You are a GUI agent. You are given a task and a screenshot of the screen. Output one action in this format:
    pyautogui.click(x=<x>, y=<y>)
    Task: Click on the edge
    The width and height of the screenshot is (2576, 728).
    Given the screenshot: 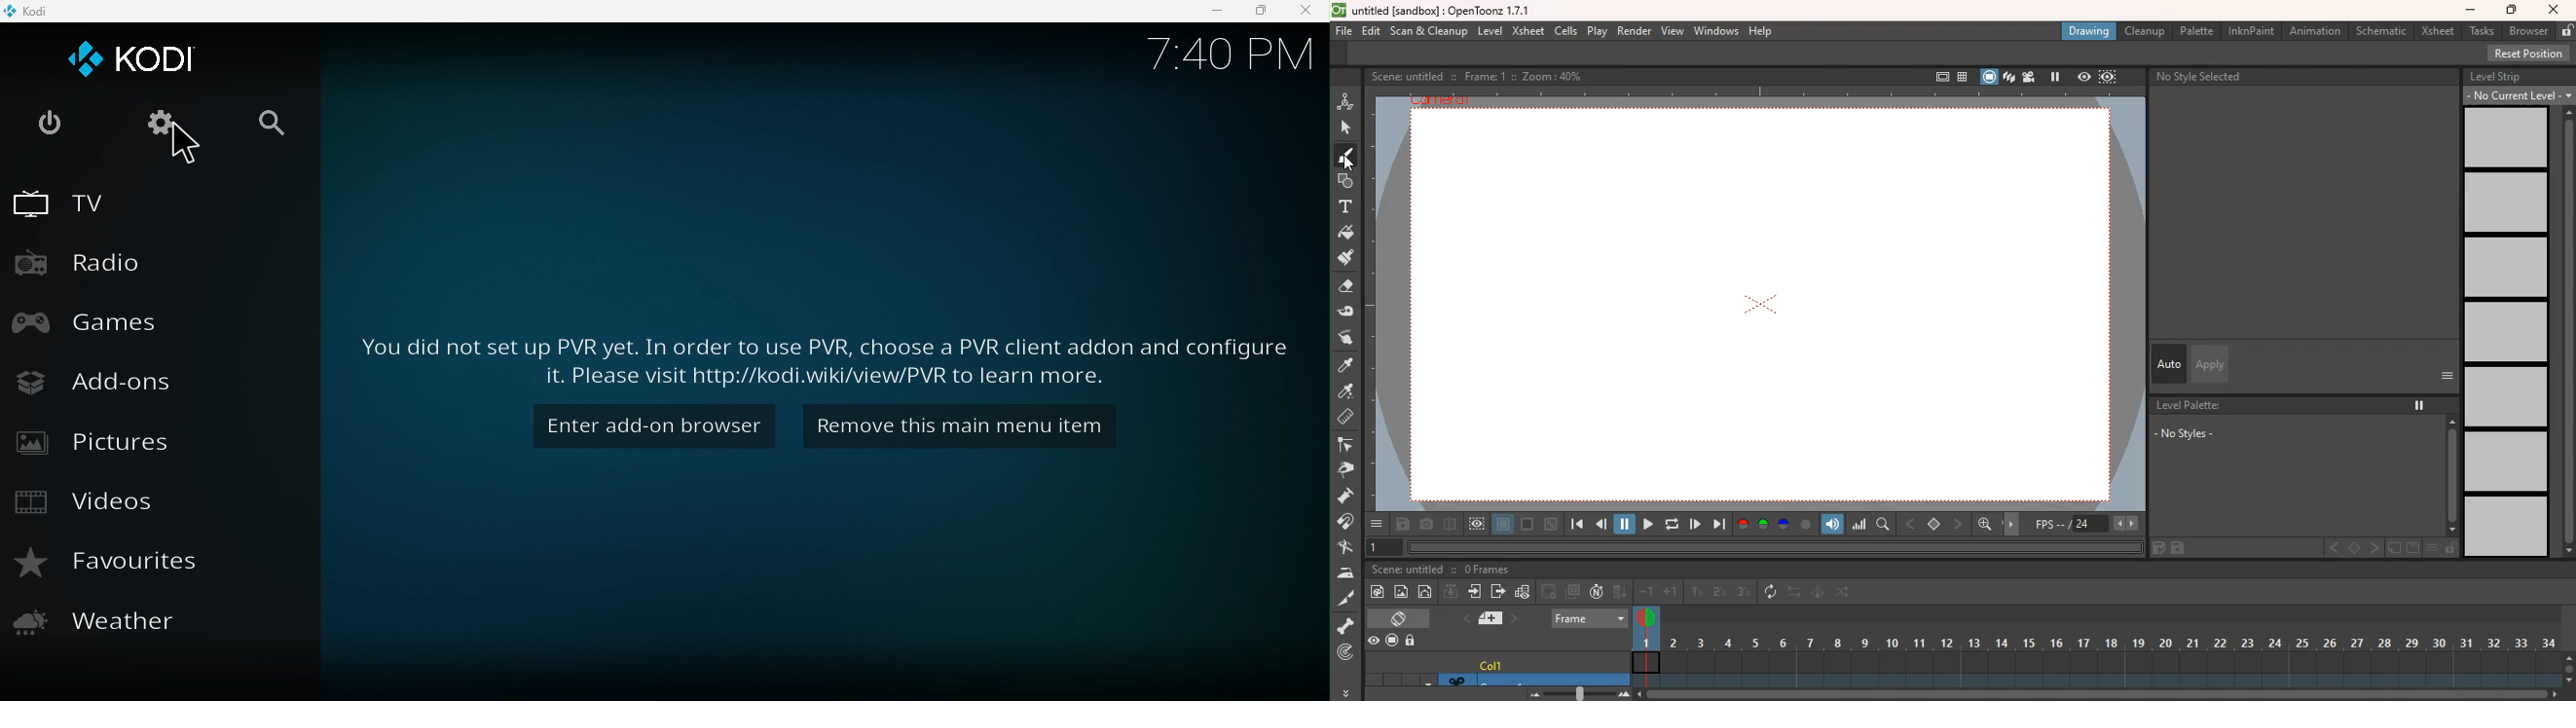 What is the action you would take?
    pyautogui.click(x=1348, y=446)
    